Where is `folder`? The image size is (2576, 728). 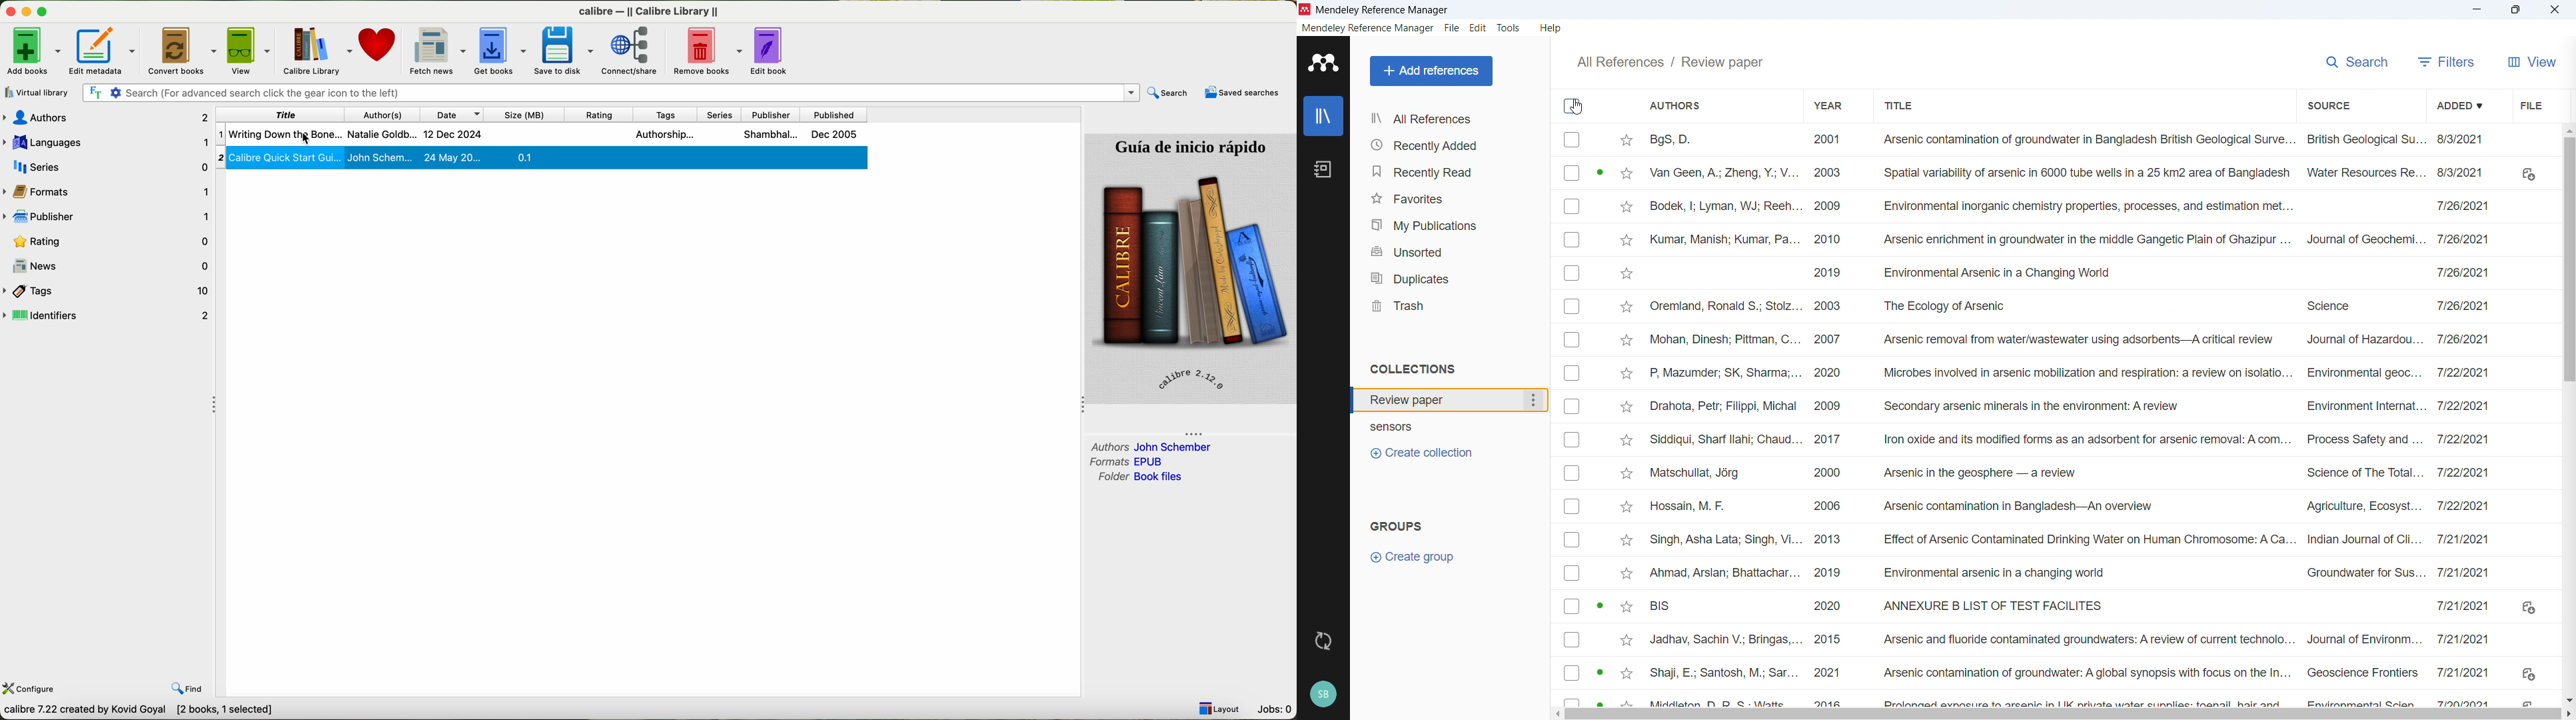 folder is located at coordinates (1140, 478).